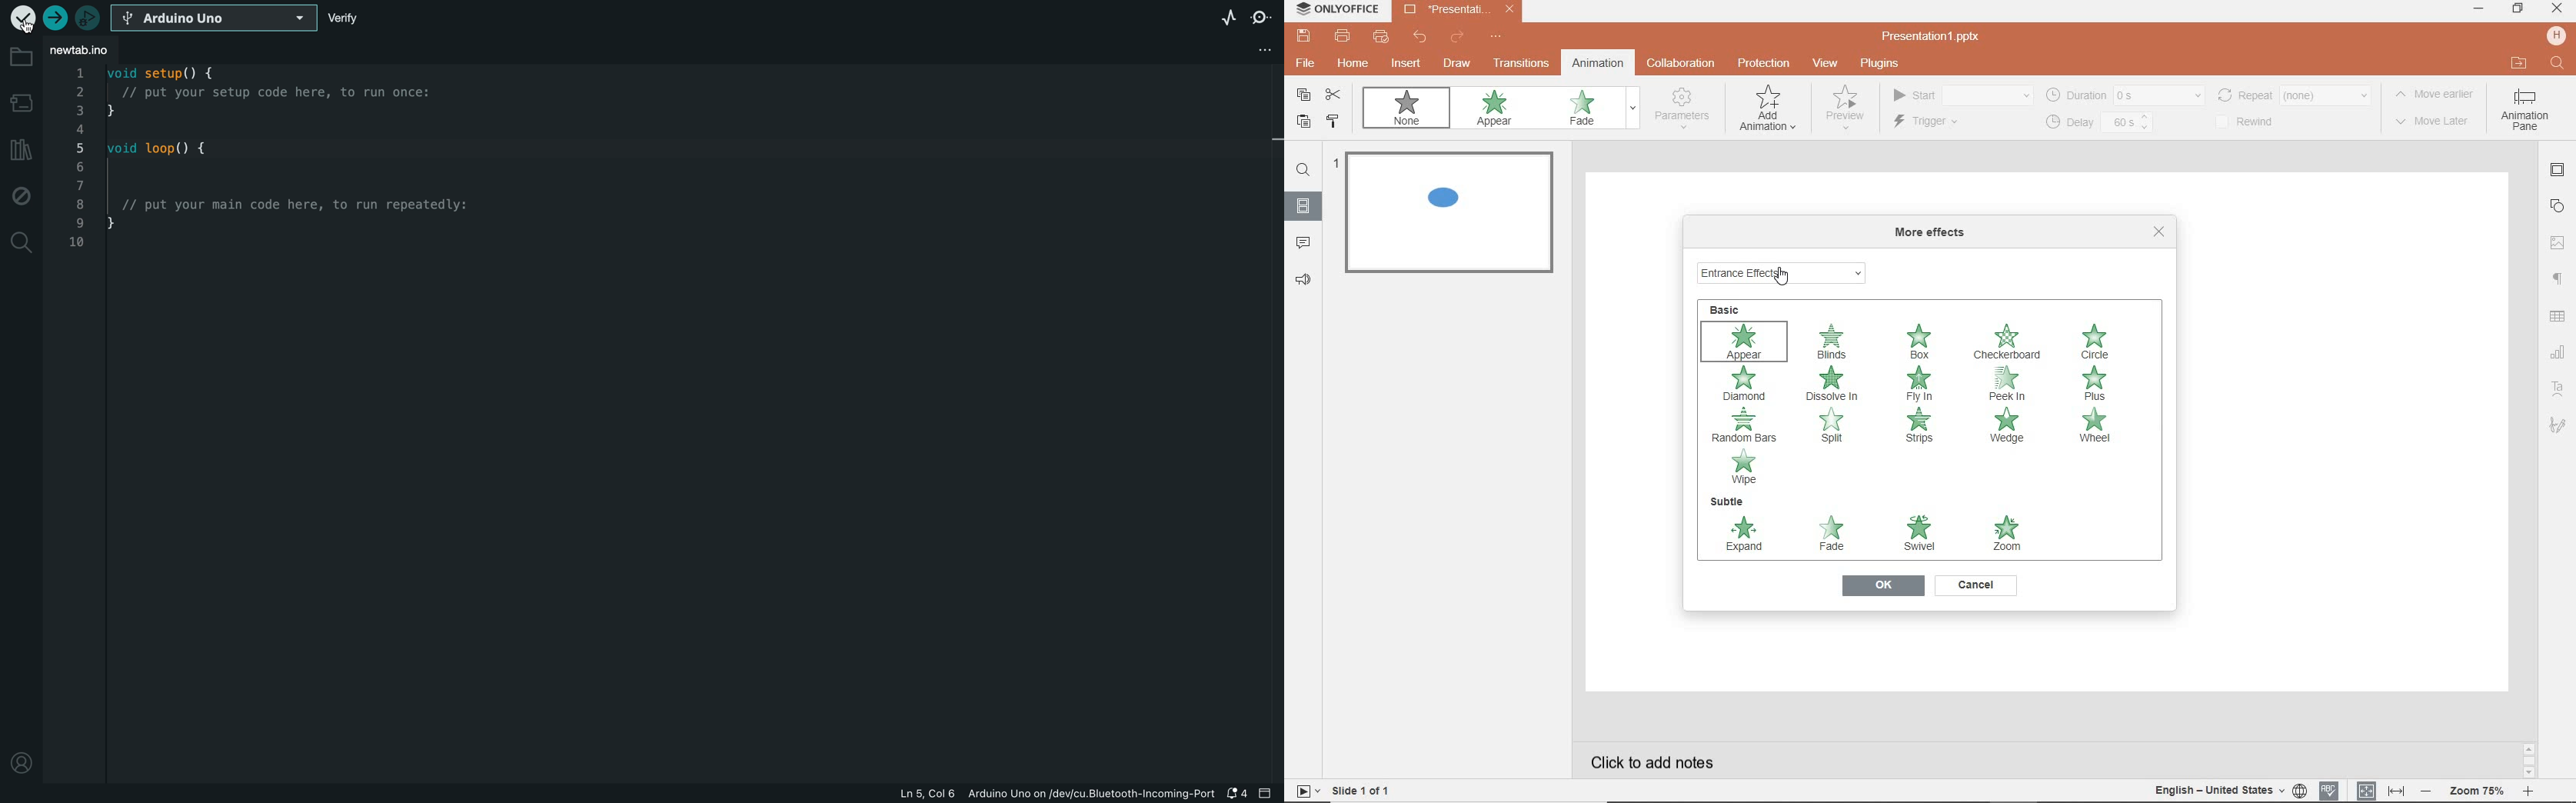  I want to click on draw, so click(1457, 63).